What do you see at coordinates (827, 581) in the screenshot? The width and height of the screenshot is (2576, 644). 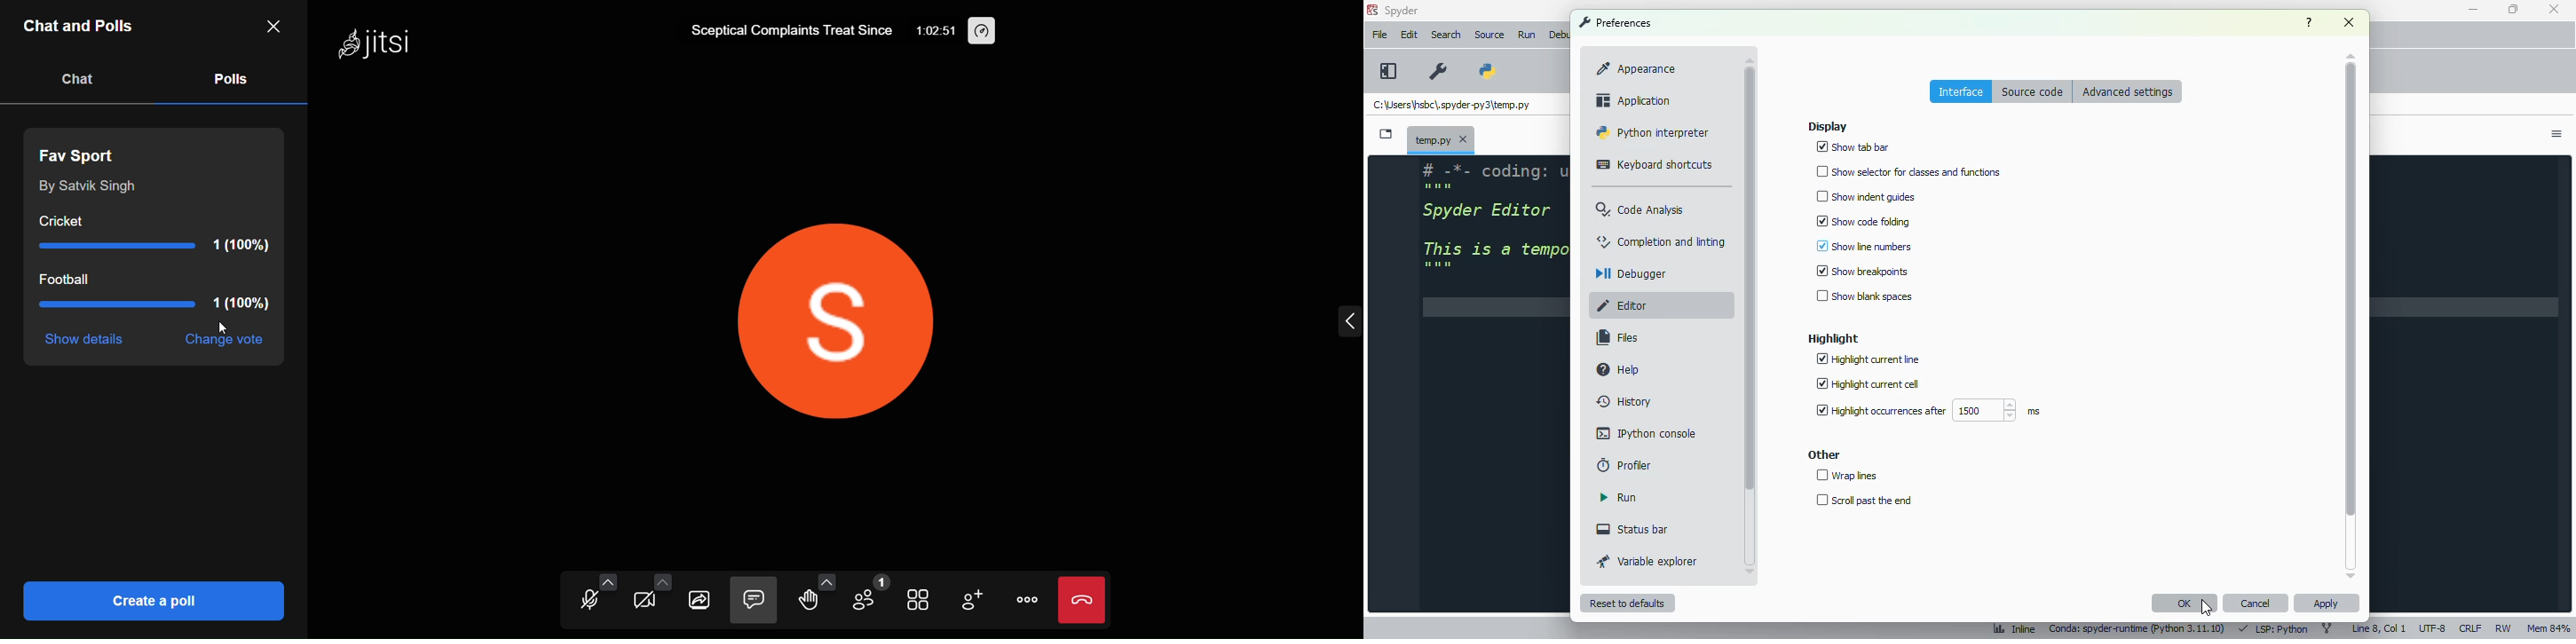 I see `more emoji` at bounding box center [827, 581].